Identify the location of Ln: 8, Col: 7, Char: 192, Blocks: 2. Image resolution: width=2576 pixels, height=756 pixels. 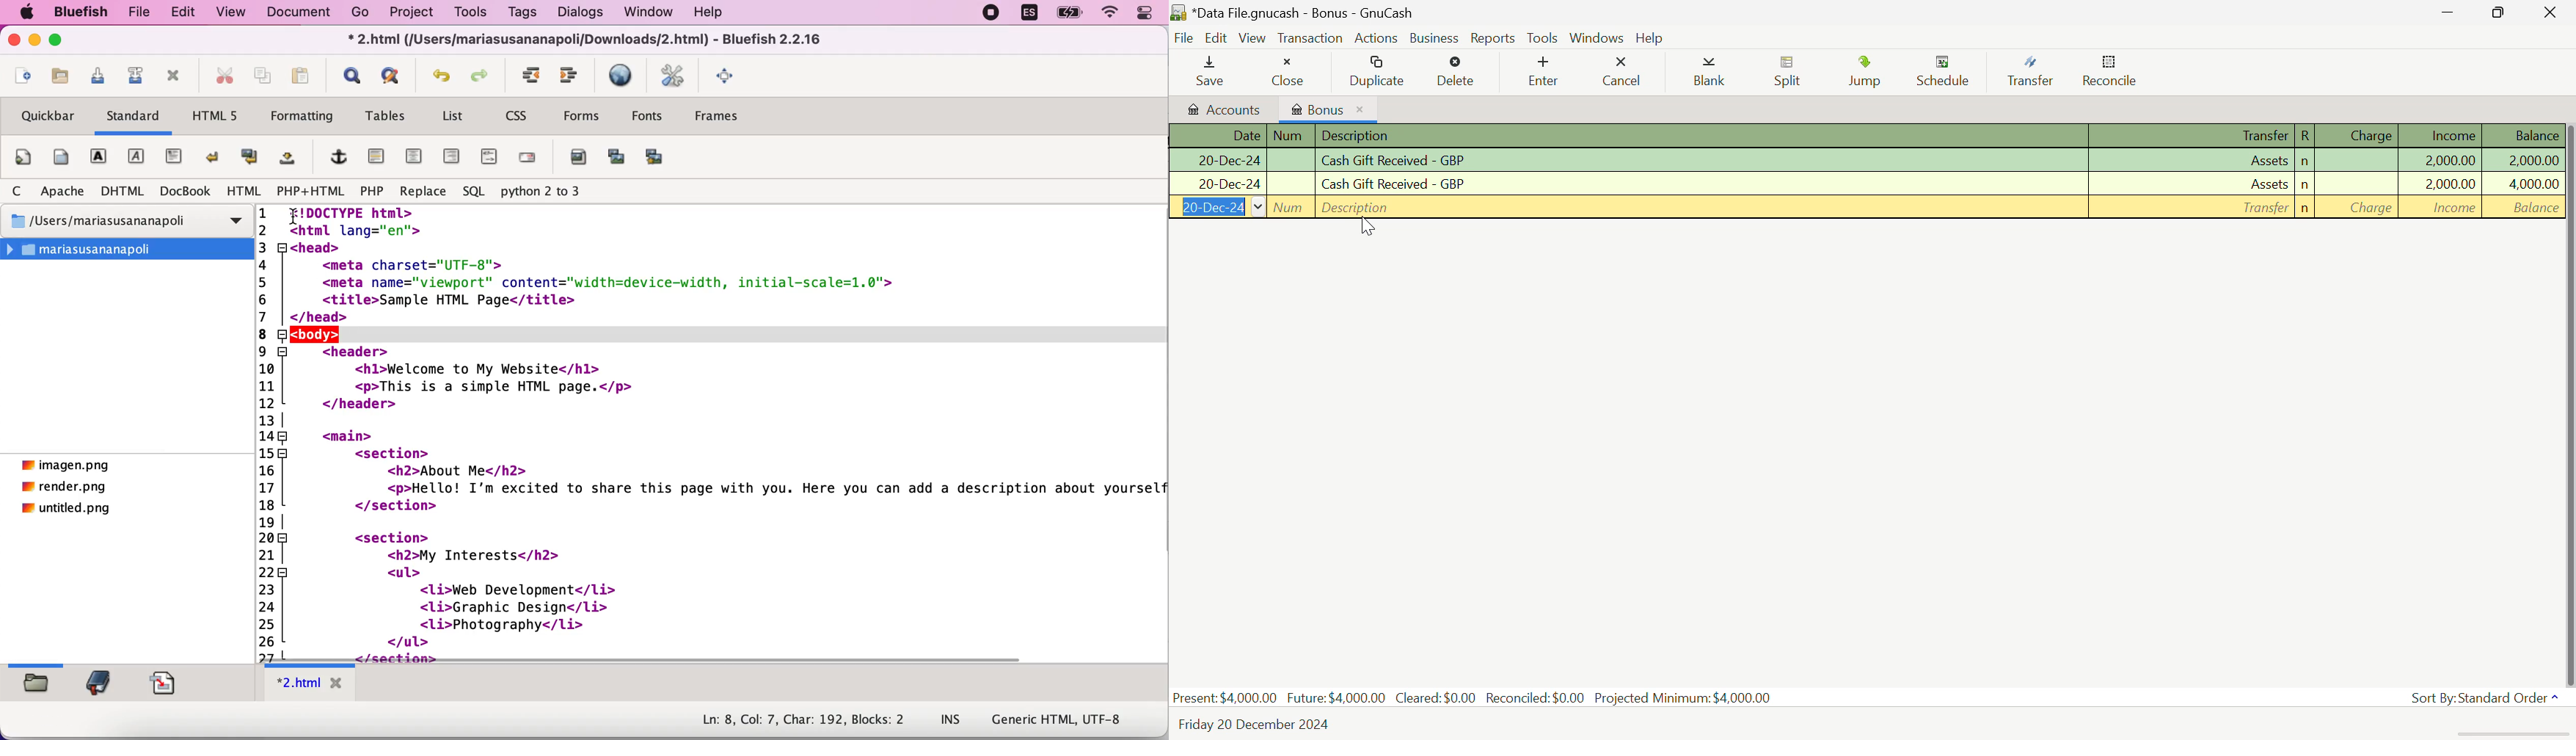
(792, 716).